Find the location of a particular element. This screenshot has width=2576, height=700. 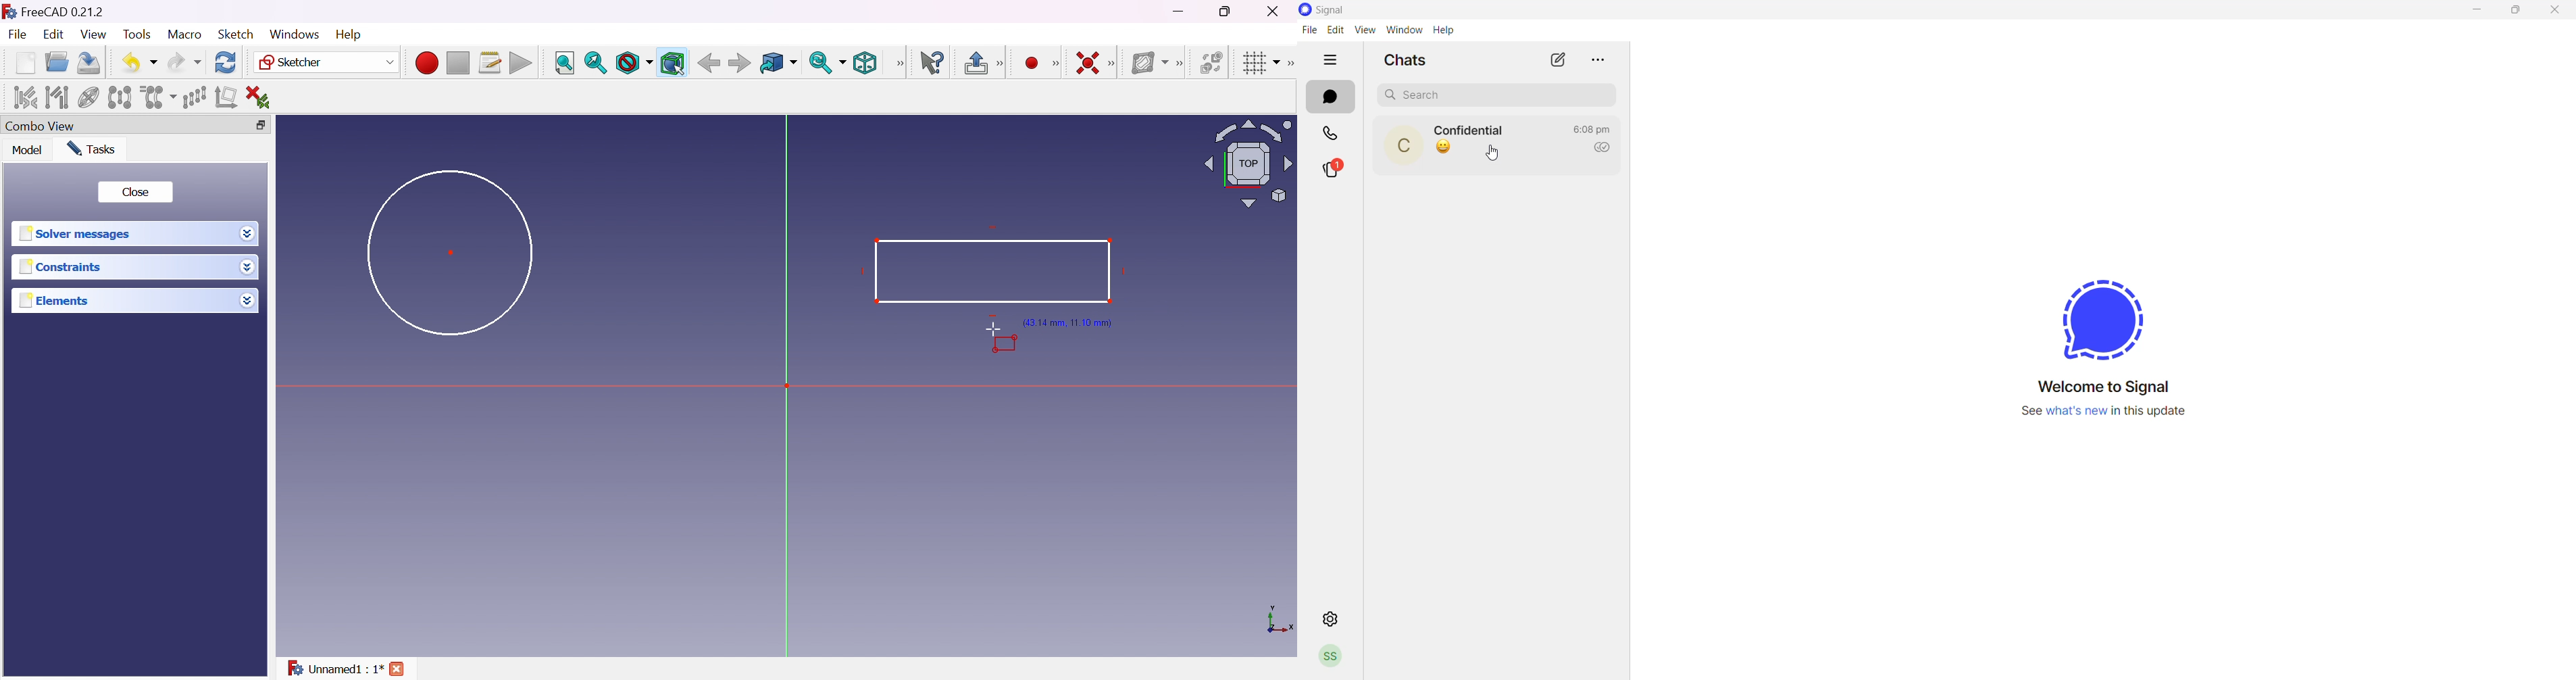

window is located at coordinates (1403, 29).